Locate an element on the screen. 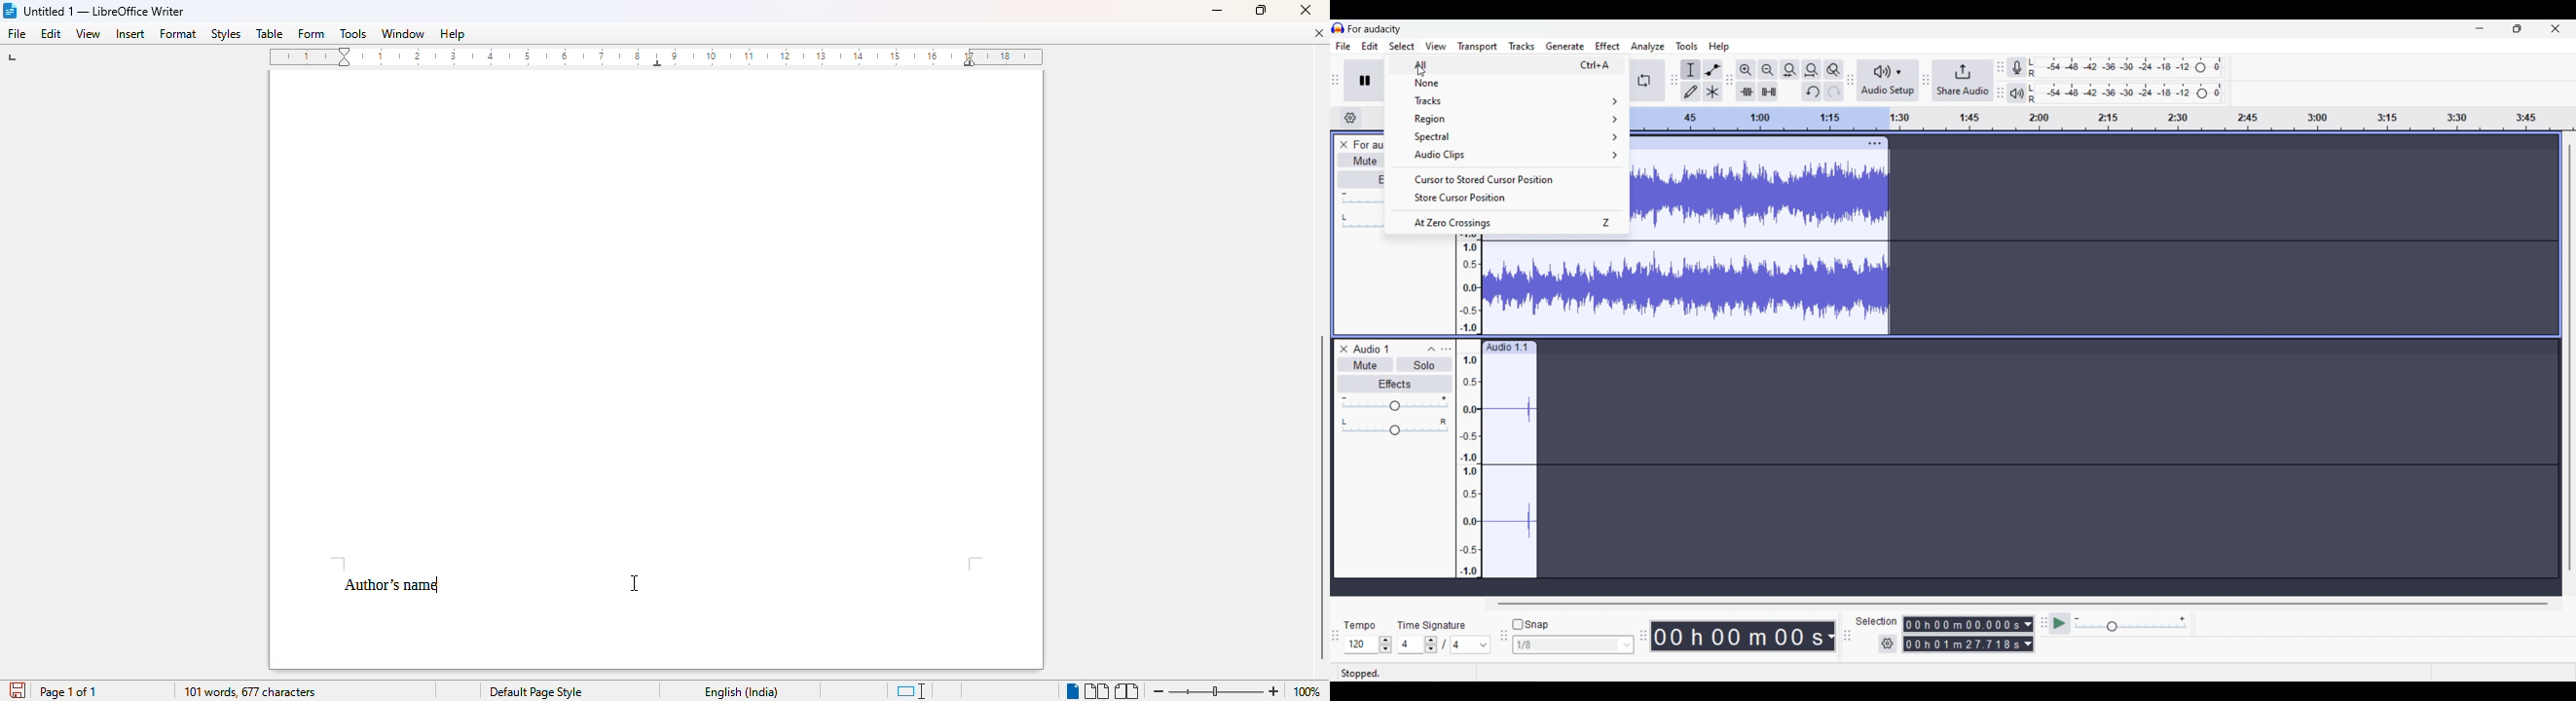 The width and height of the screenshot is (2576, 728). Indicates selection duration is located at coordinates (1876, 621).